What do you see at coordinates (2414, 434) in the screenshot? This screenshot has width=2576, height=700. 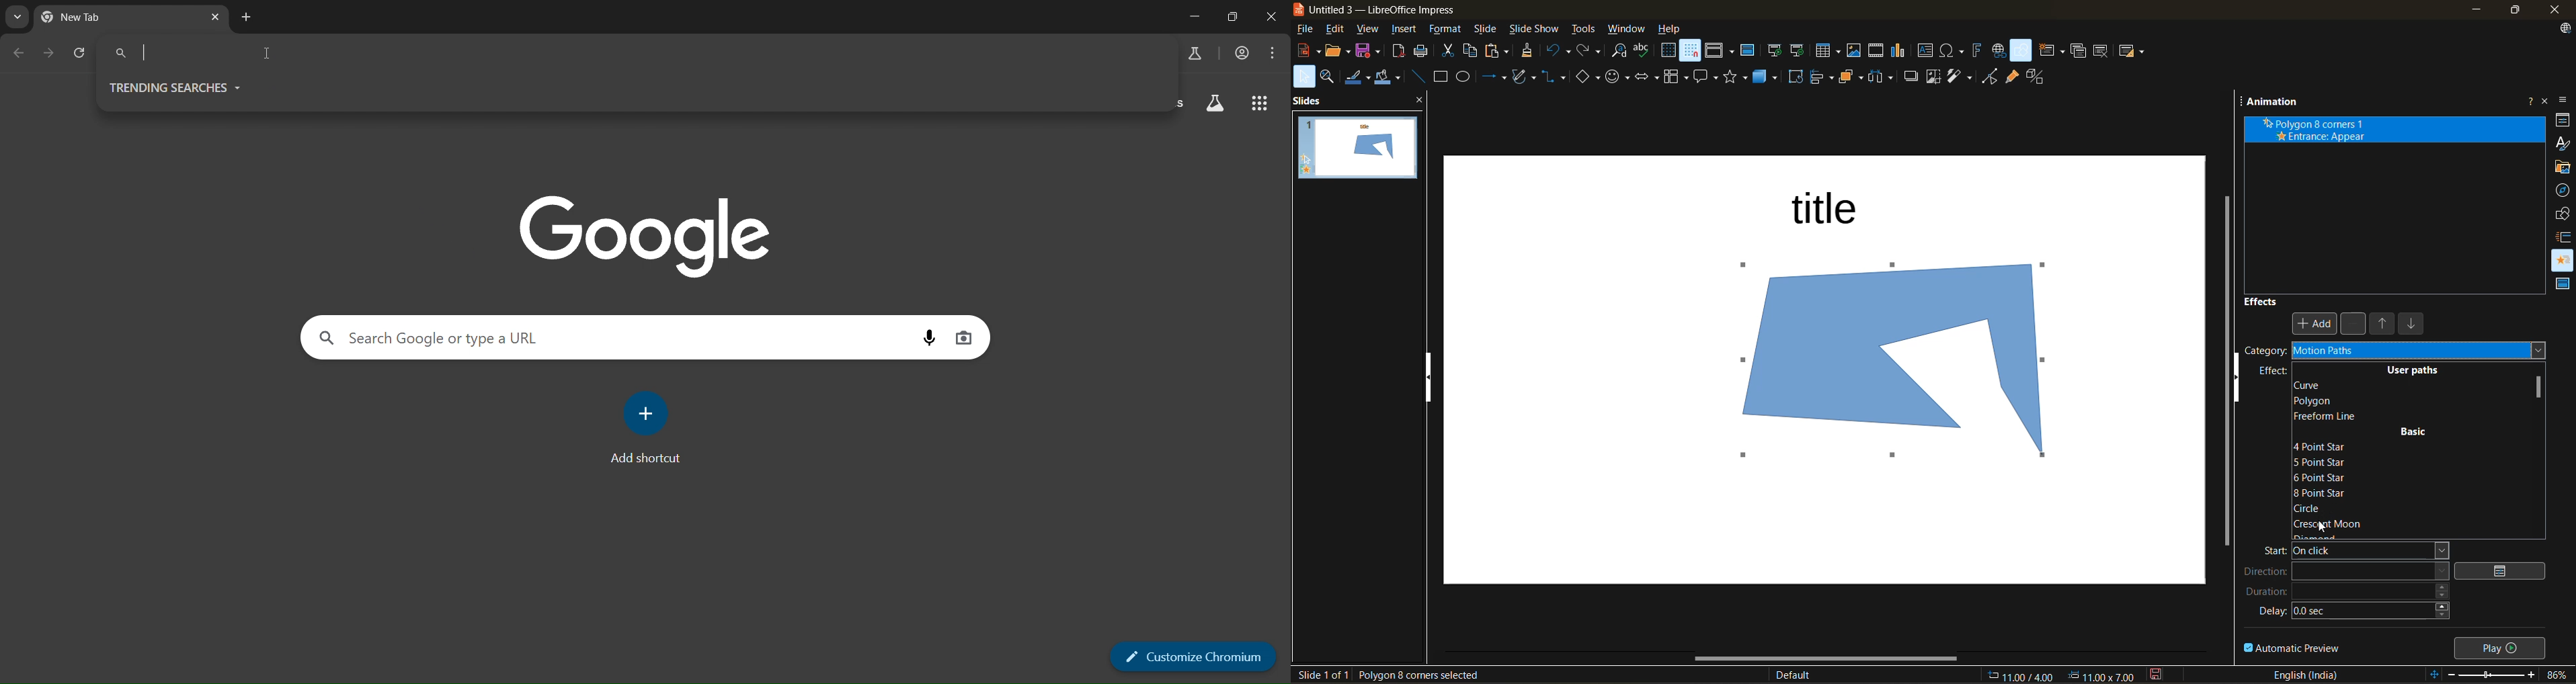 I see `basic` at bounding box center [2414, 434].